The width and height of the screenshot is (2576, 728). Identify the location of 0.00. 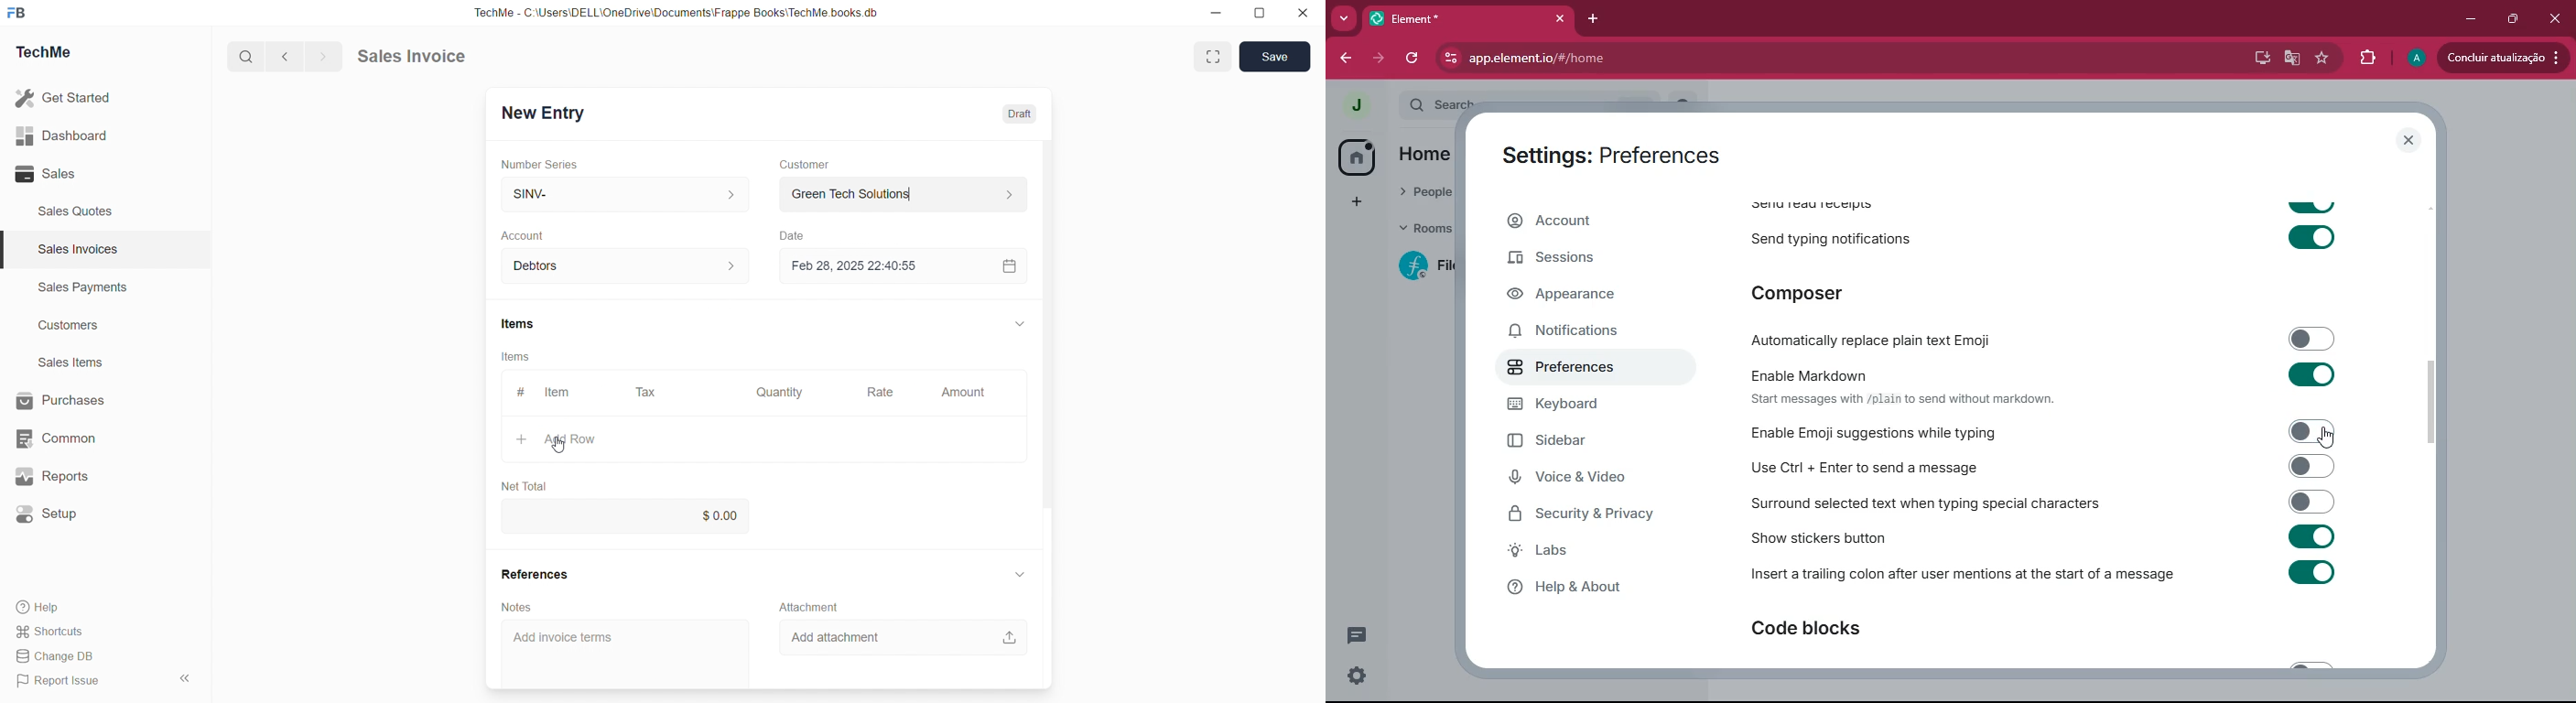
(632, 517).